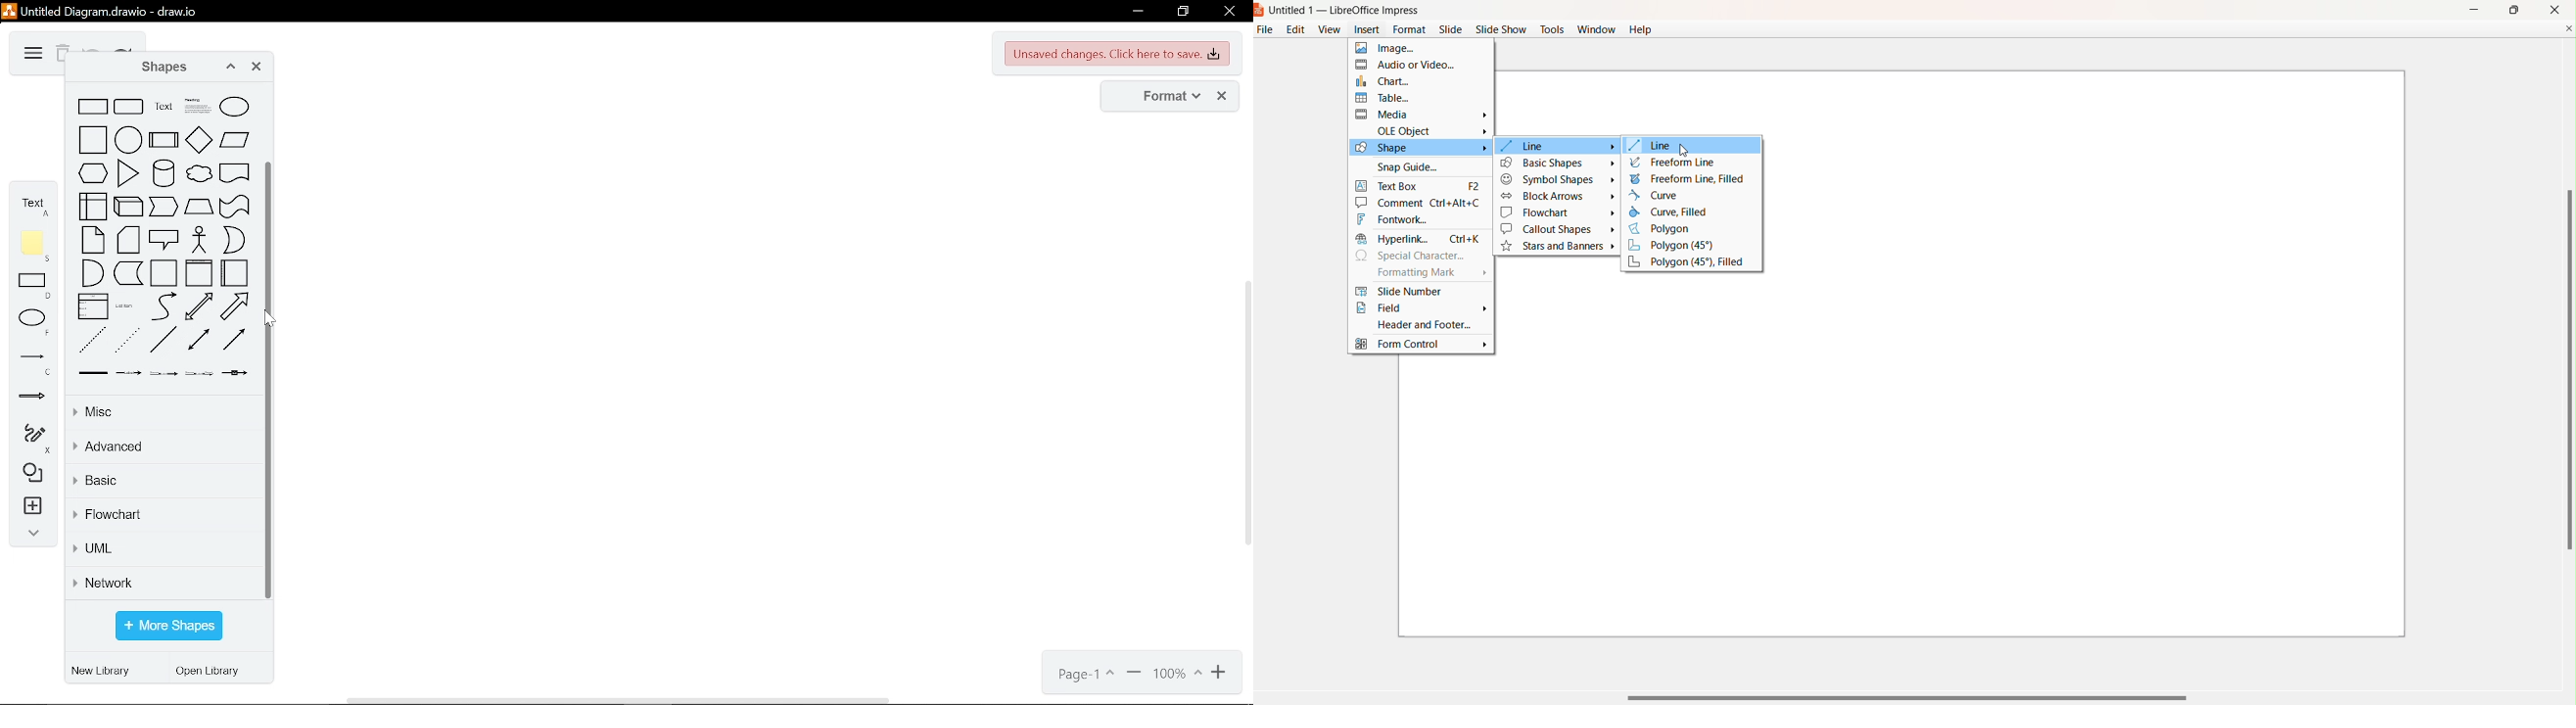 This screenshot has width=2576, height=728. What do you see at coordinates (1415, 256) in the screenshot?
I see `Special Character` at bounding box center [1415, 256].